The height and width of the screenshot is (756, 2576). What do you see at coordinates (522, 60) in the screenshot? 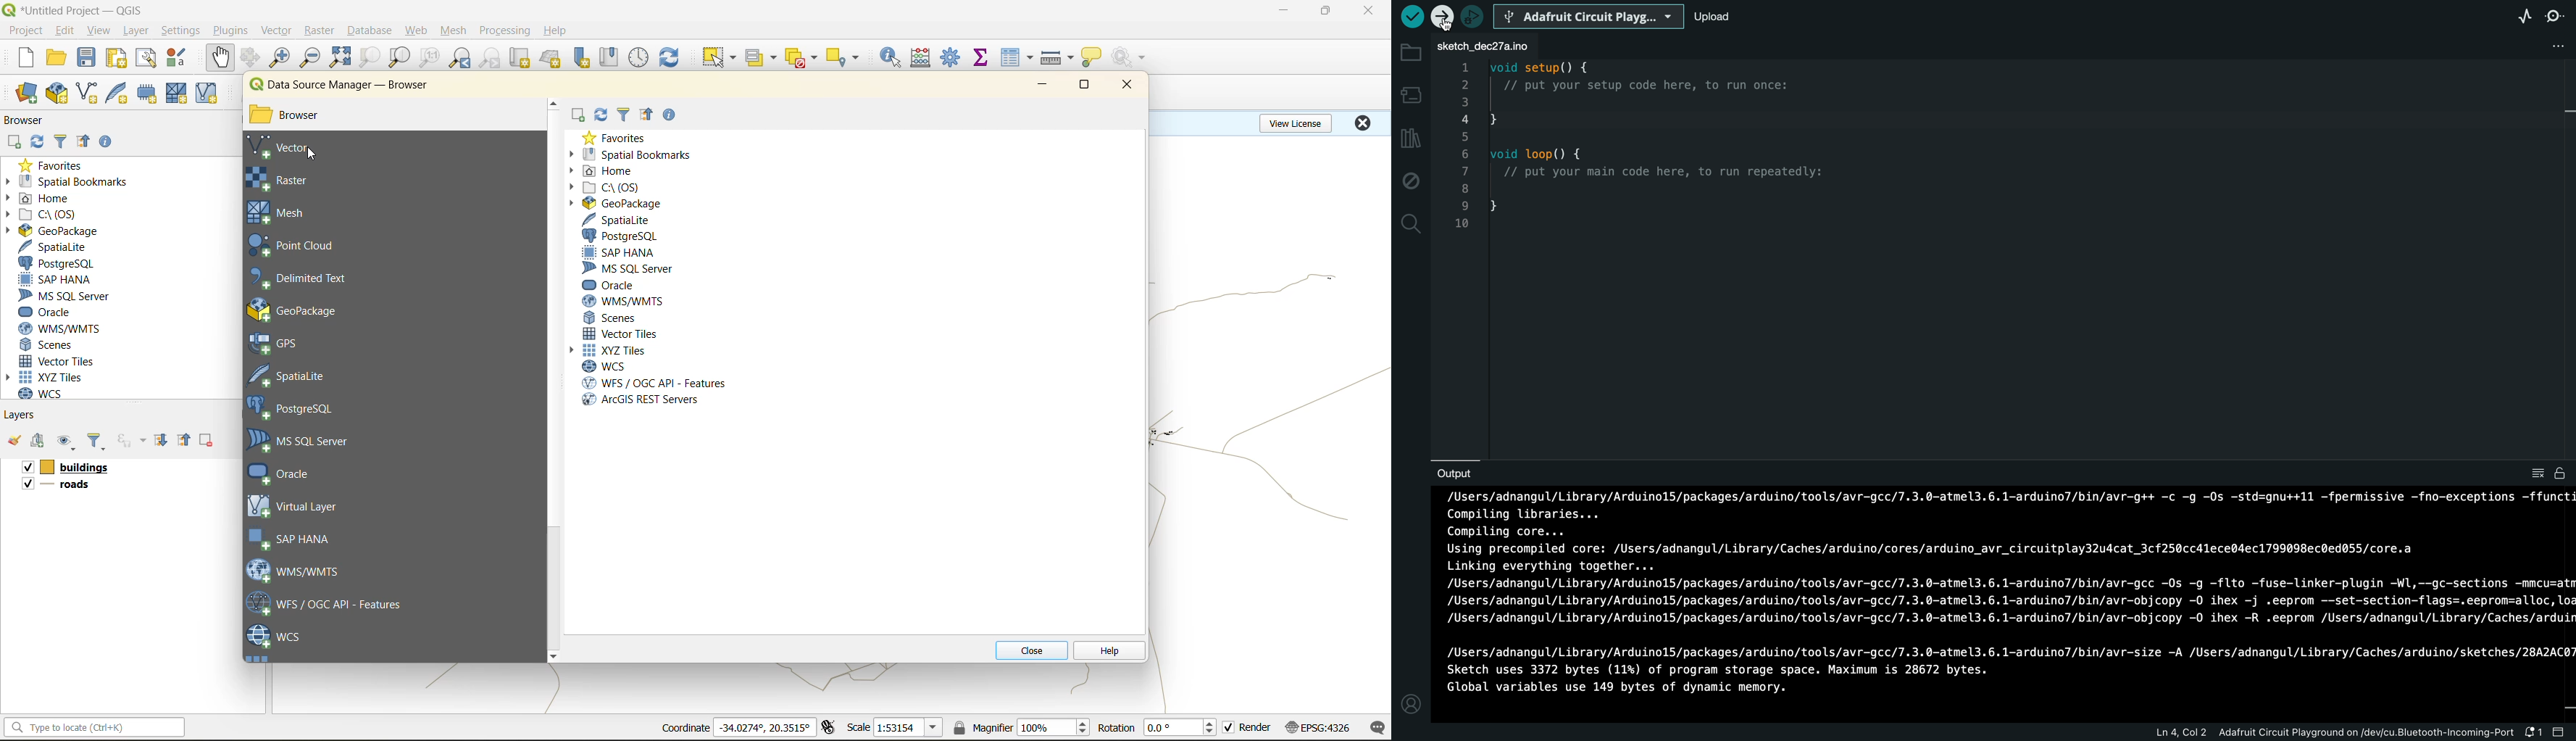
I see `new map view` at bounding box center [522, 60].